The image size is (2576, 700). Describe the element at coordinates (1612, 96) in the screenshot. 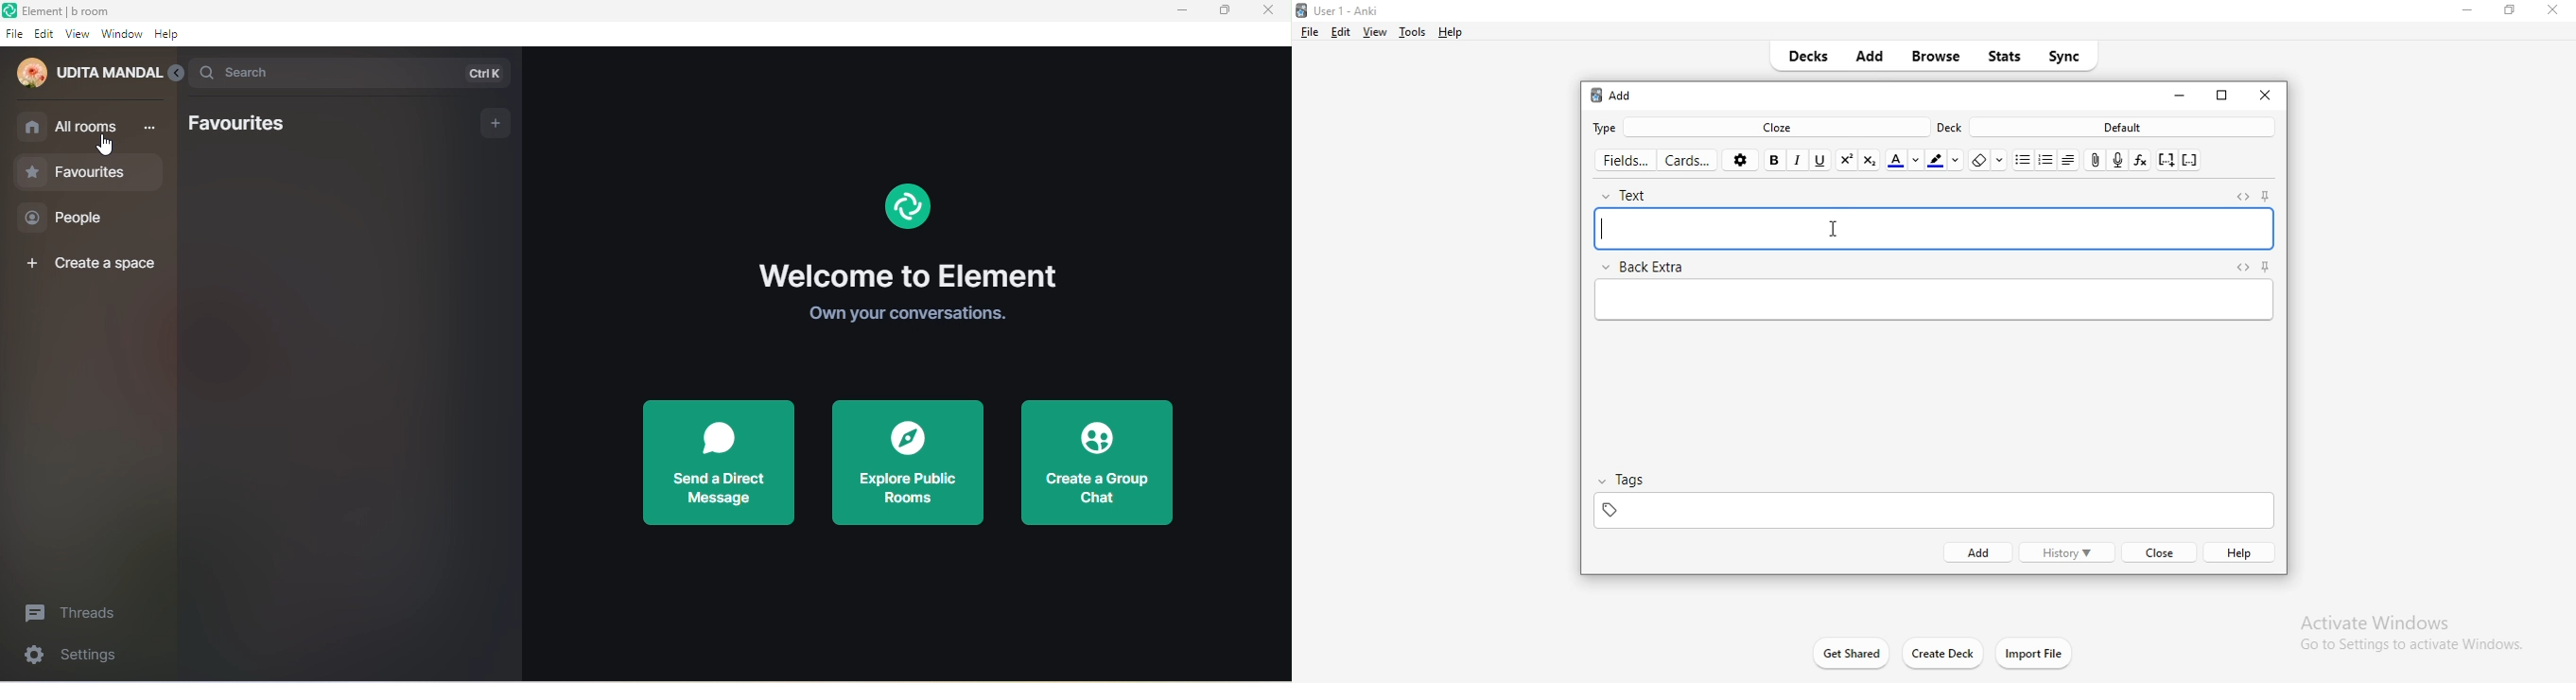

I see `add` at that location.